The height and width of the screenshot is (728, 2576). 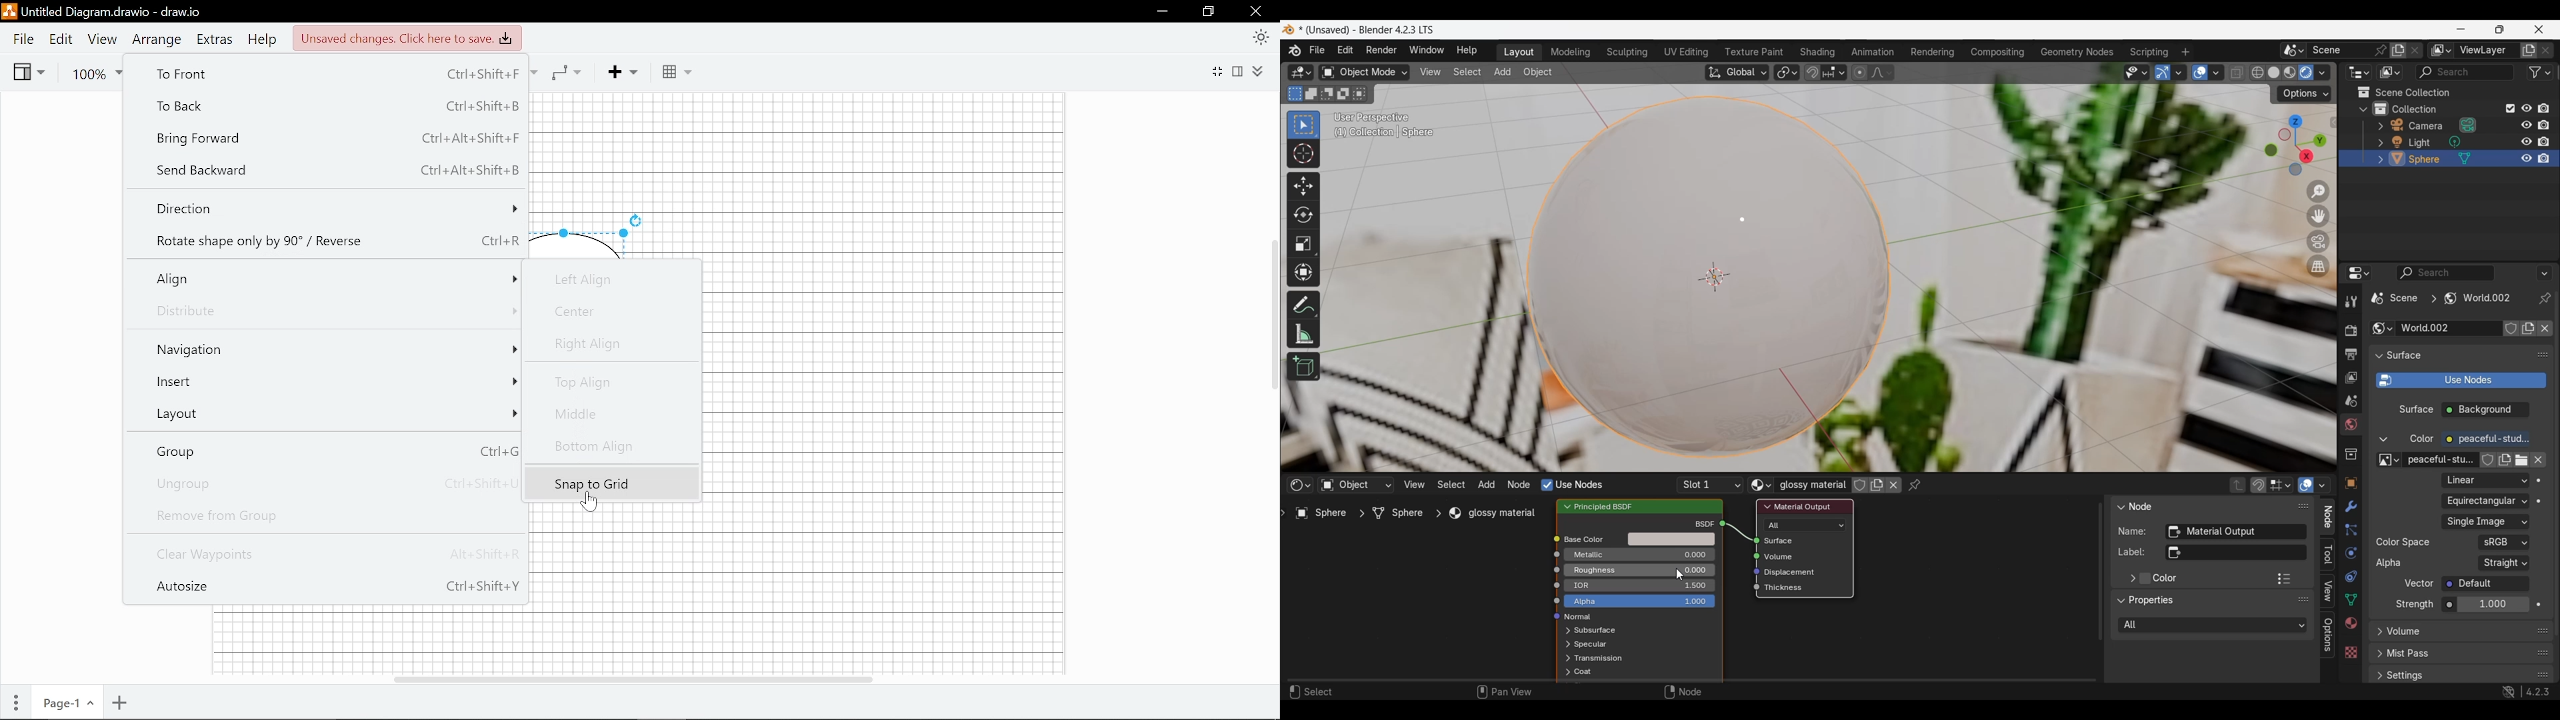 I want to click on Browse scene to be linked, so click(x=2293, y=51).